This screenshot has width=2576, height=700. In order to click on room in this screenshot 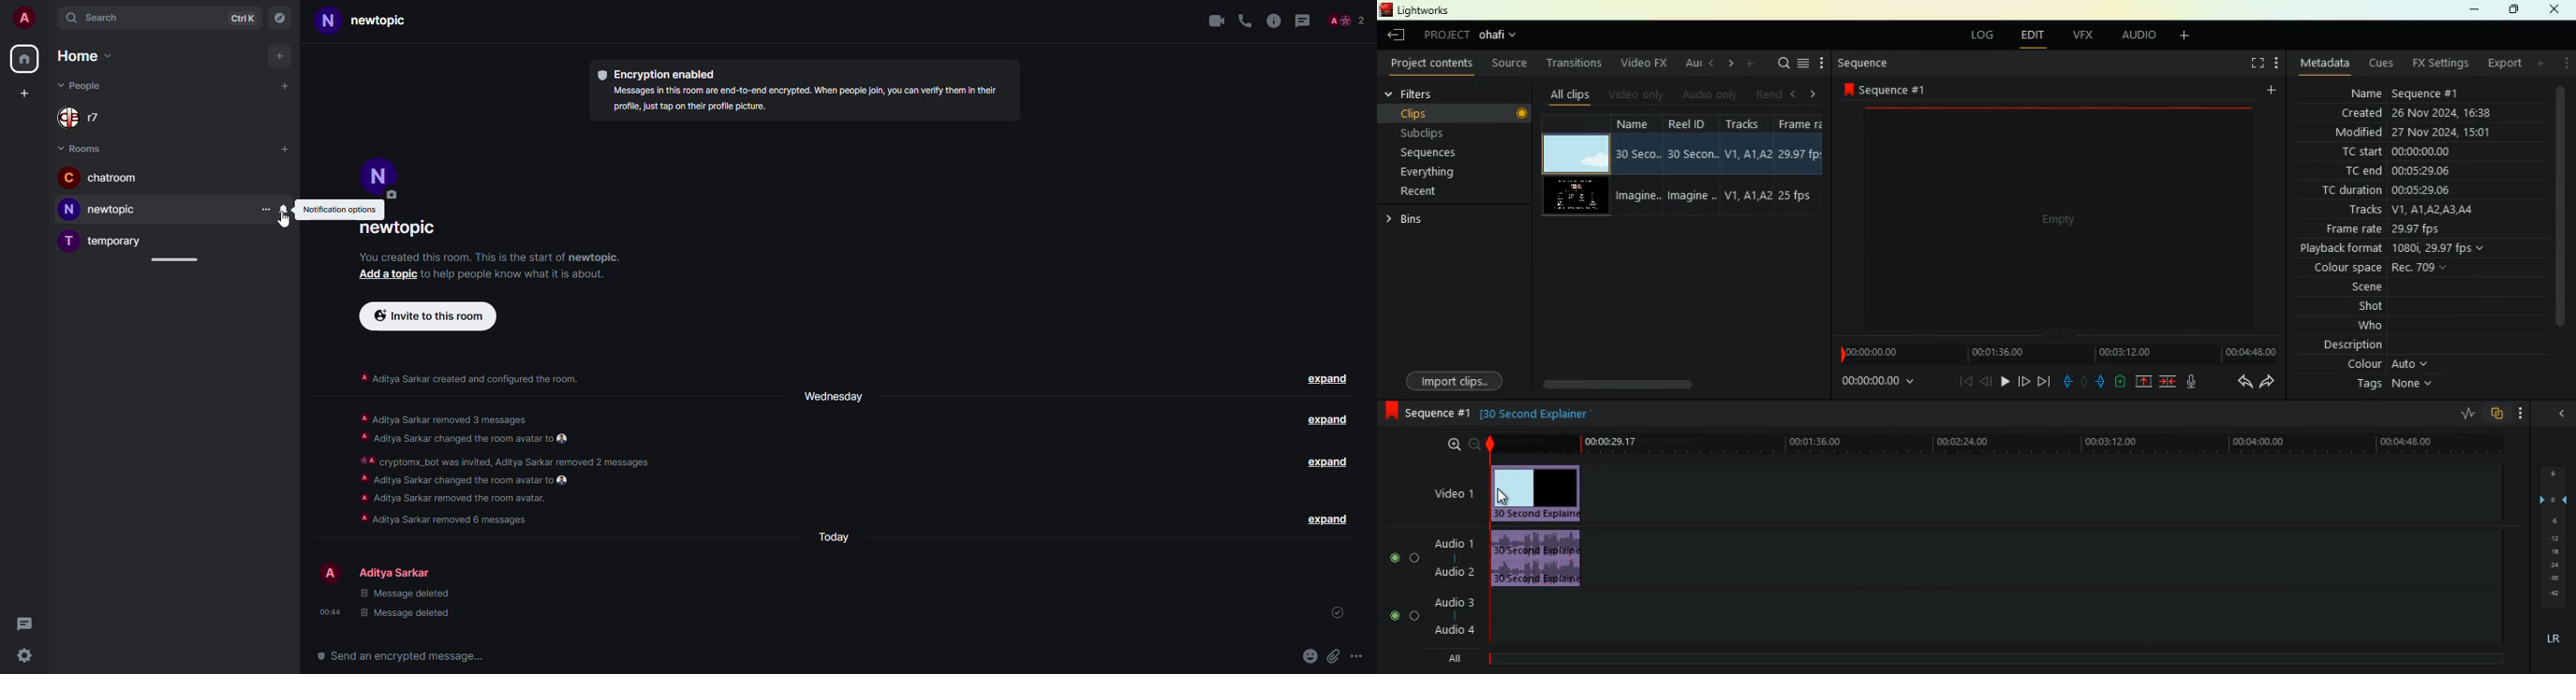, I will do `click(405, 232)`.